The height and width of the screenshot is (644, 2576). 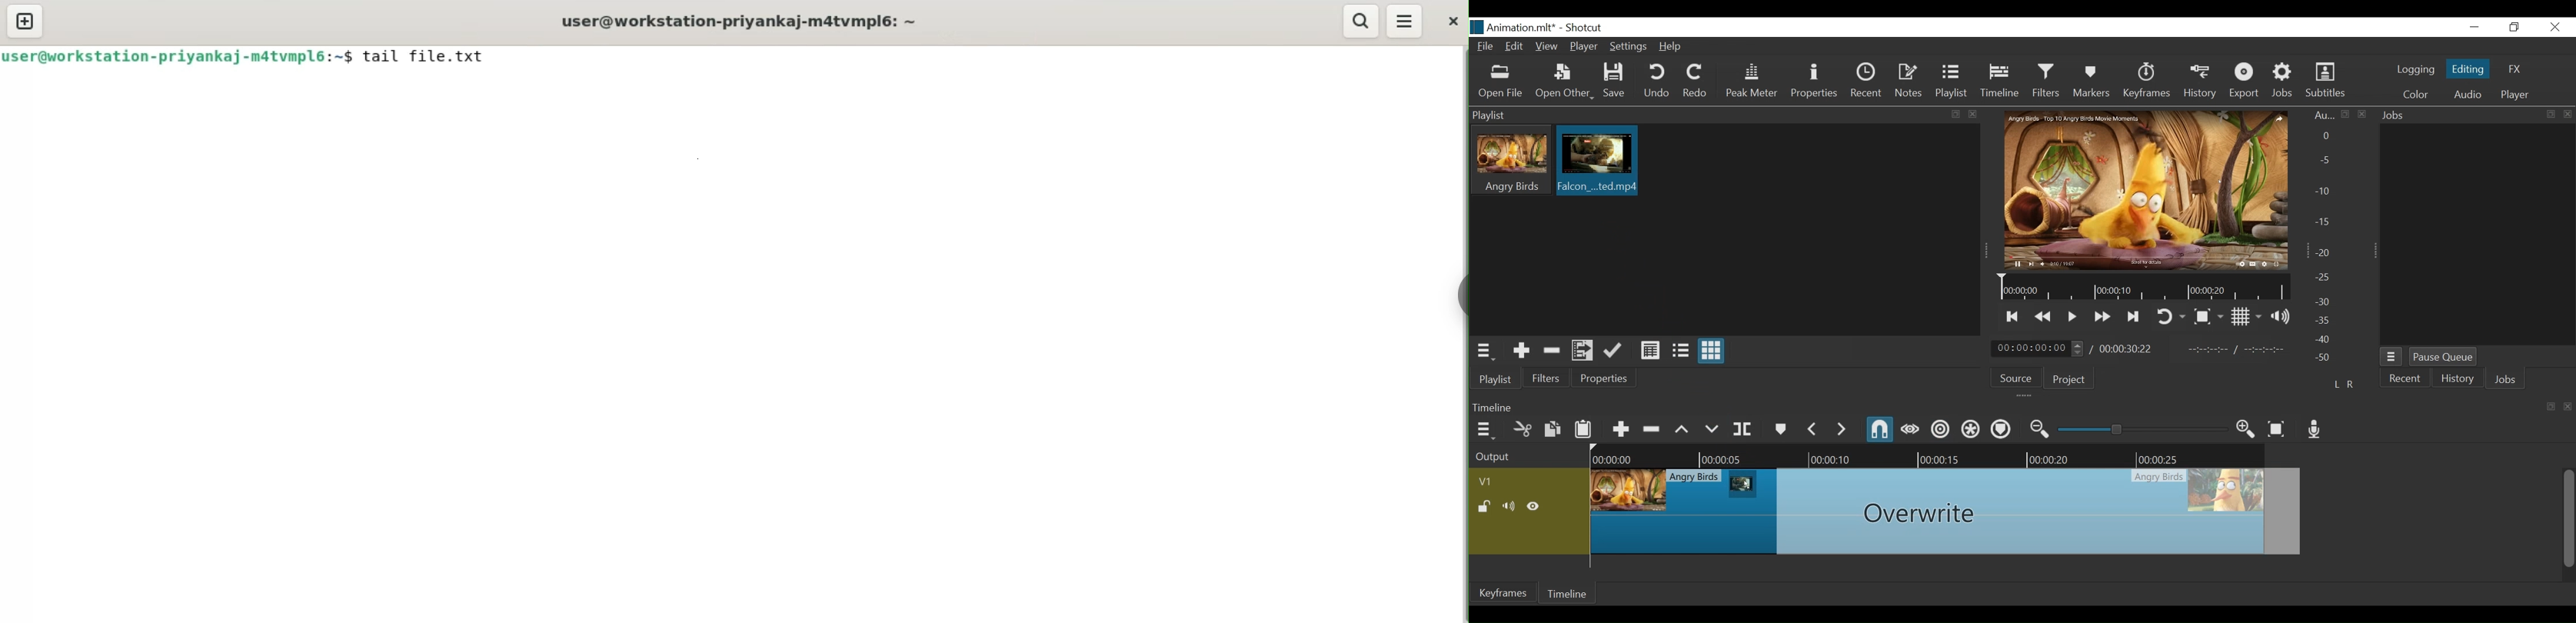 I want to click on Redo, so click(x=1697, y=82).